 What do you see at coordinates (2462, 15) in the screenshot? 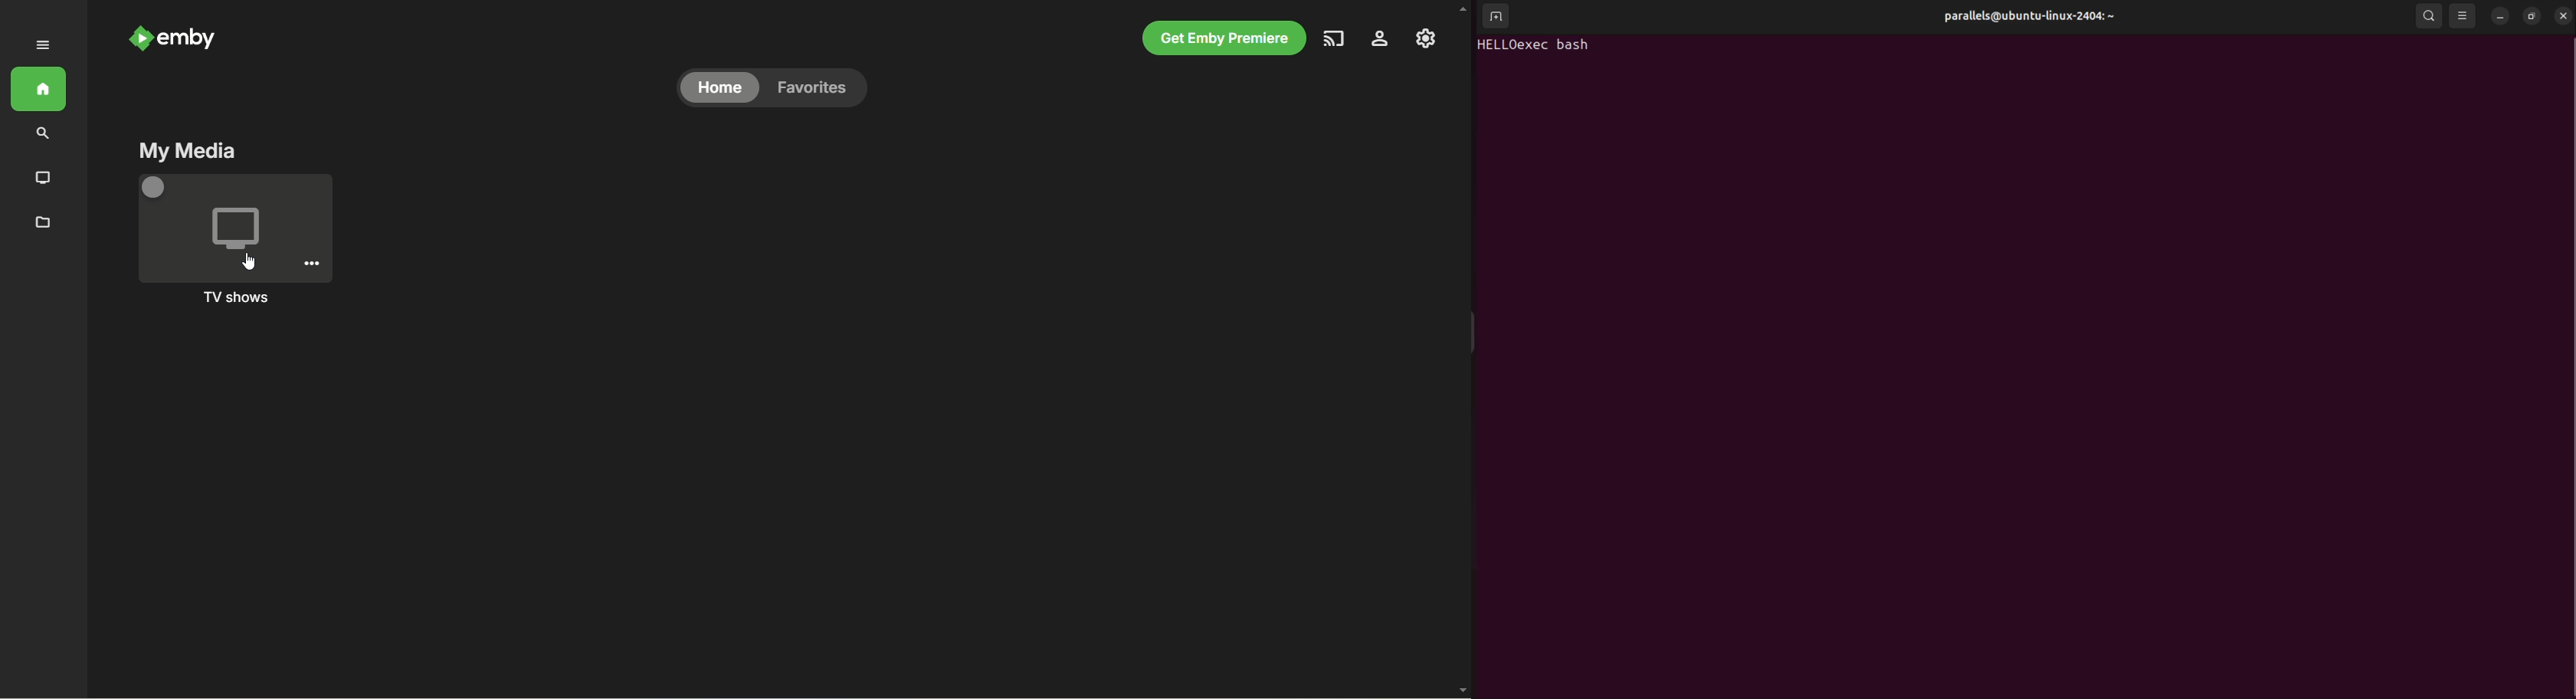
I see `view options` at bounding box center [2462, 15].